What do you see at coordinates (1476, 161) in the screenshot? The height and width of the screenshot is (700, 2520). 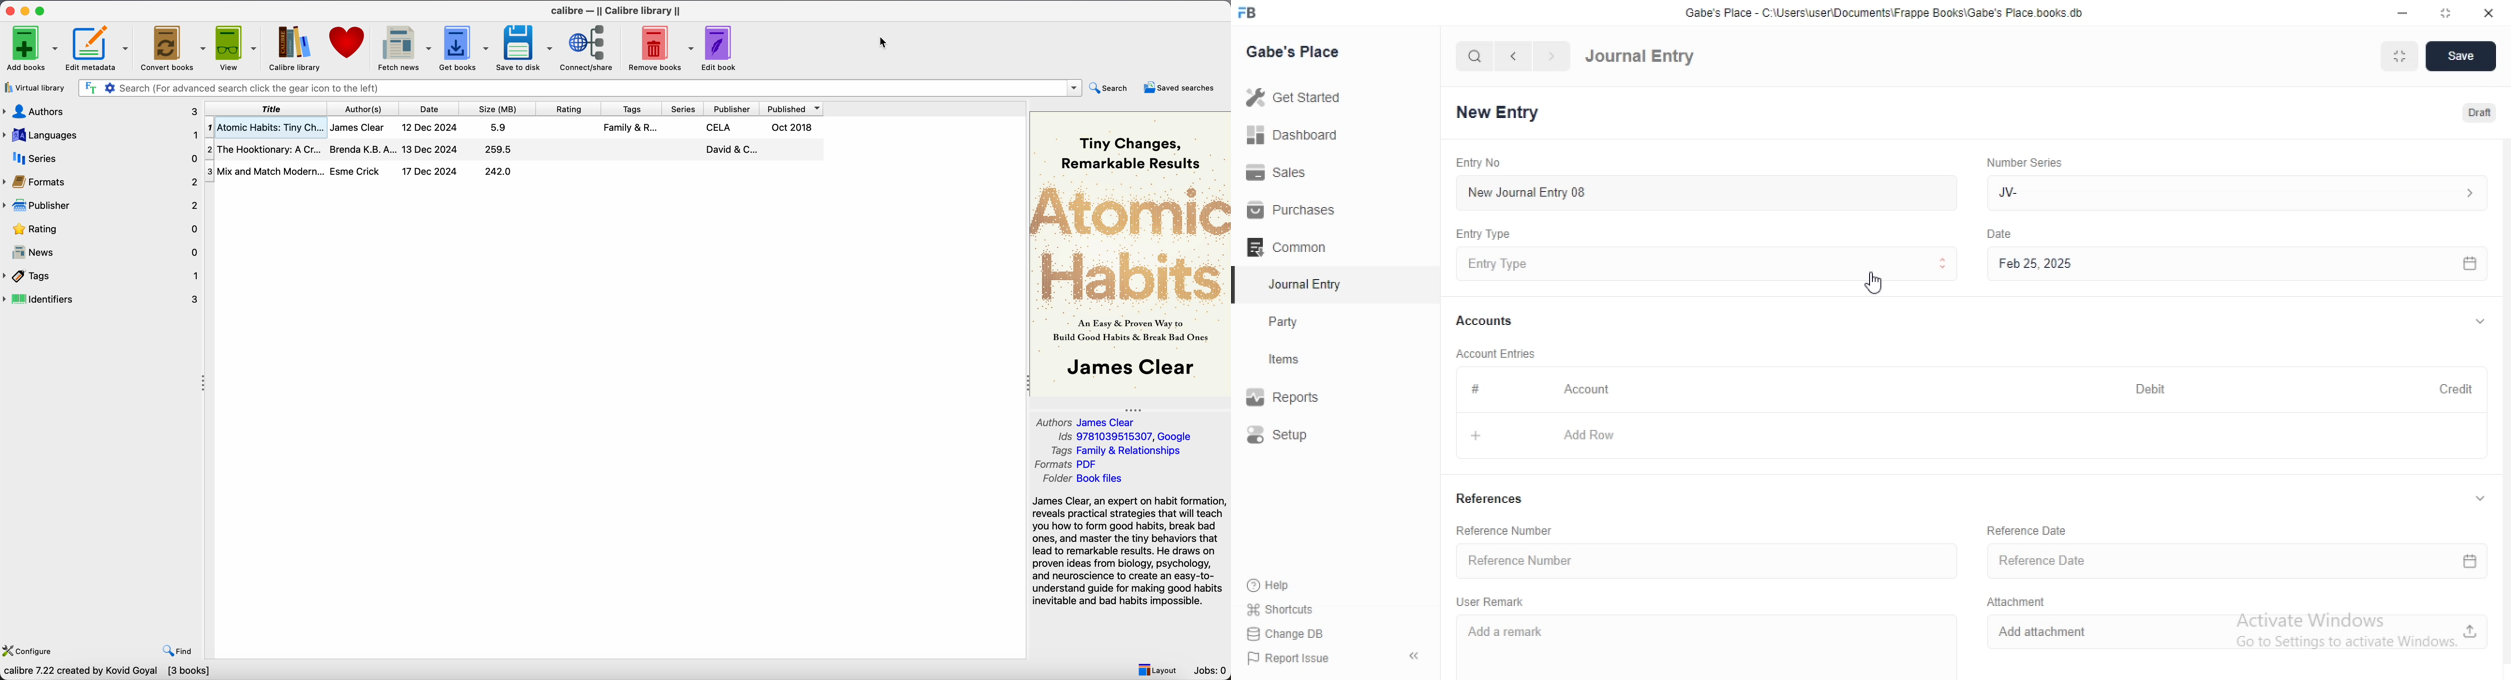 I see `Entry No` at bounding box center [1476, 161].